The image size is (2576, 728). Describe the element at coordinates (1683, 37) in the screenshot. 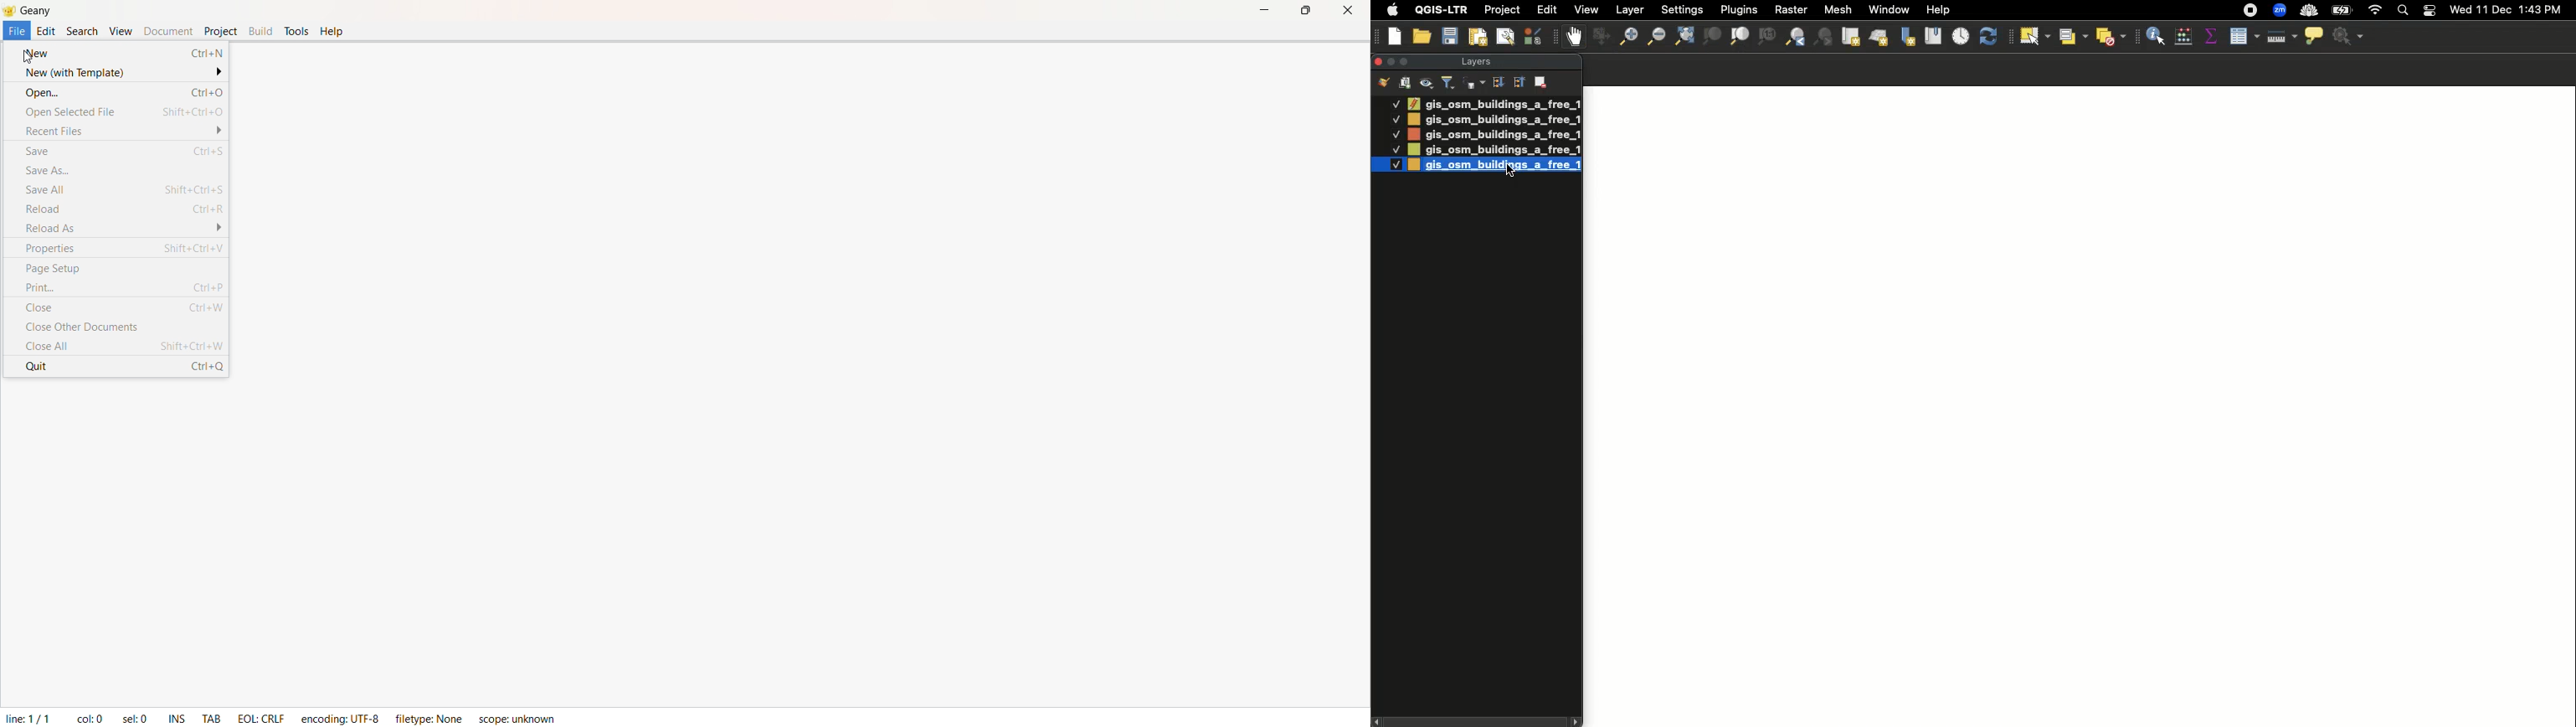

I see `Zoom full` at that location.